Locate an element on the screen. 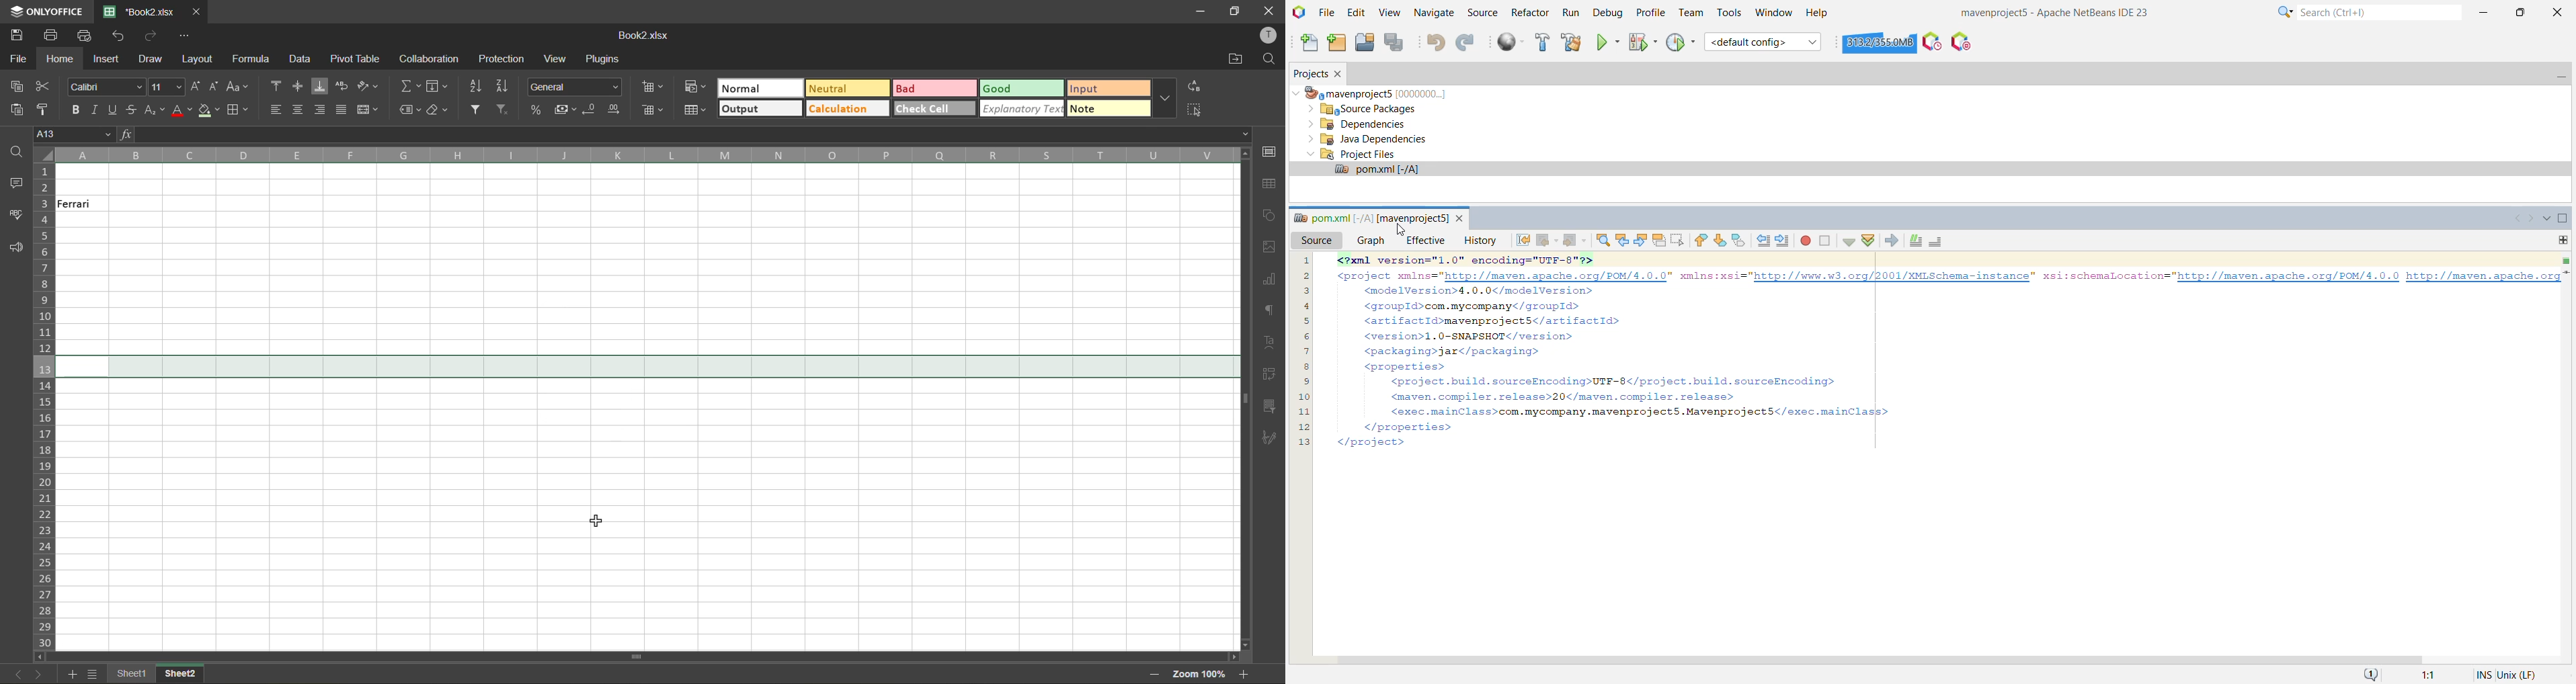 This screenshot has width=2576, height=700. zoom out is located at coordinates (1150, 673).